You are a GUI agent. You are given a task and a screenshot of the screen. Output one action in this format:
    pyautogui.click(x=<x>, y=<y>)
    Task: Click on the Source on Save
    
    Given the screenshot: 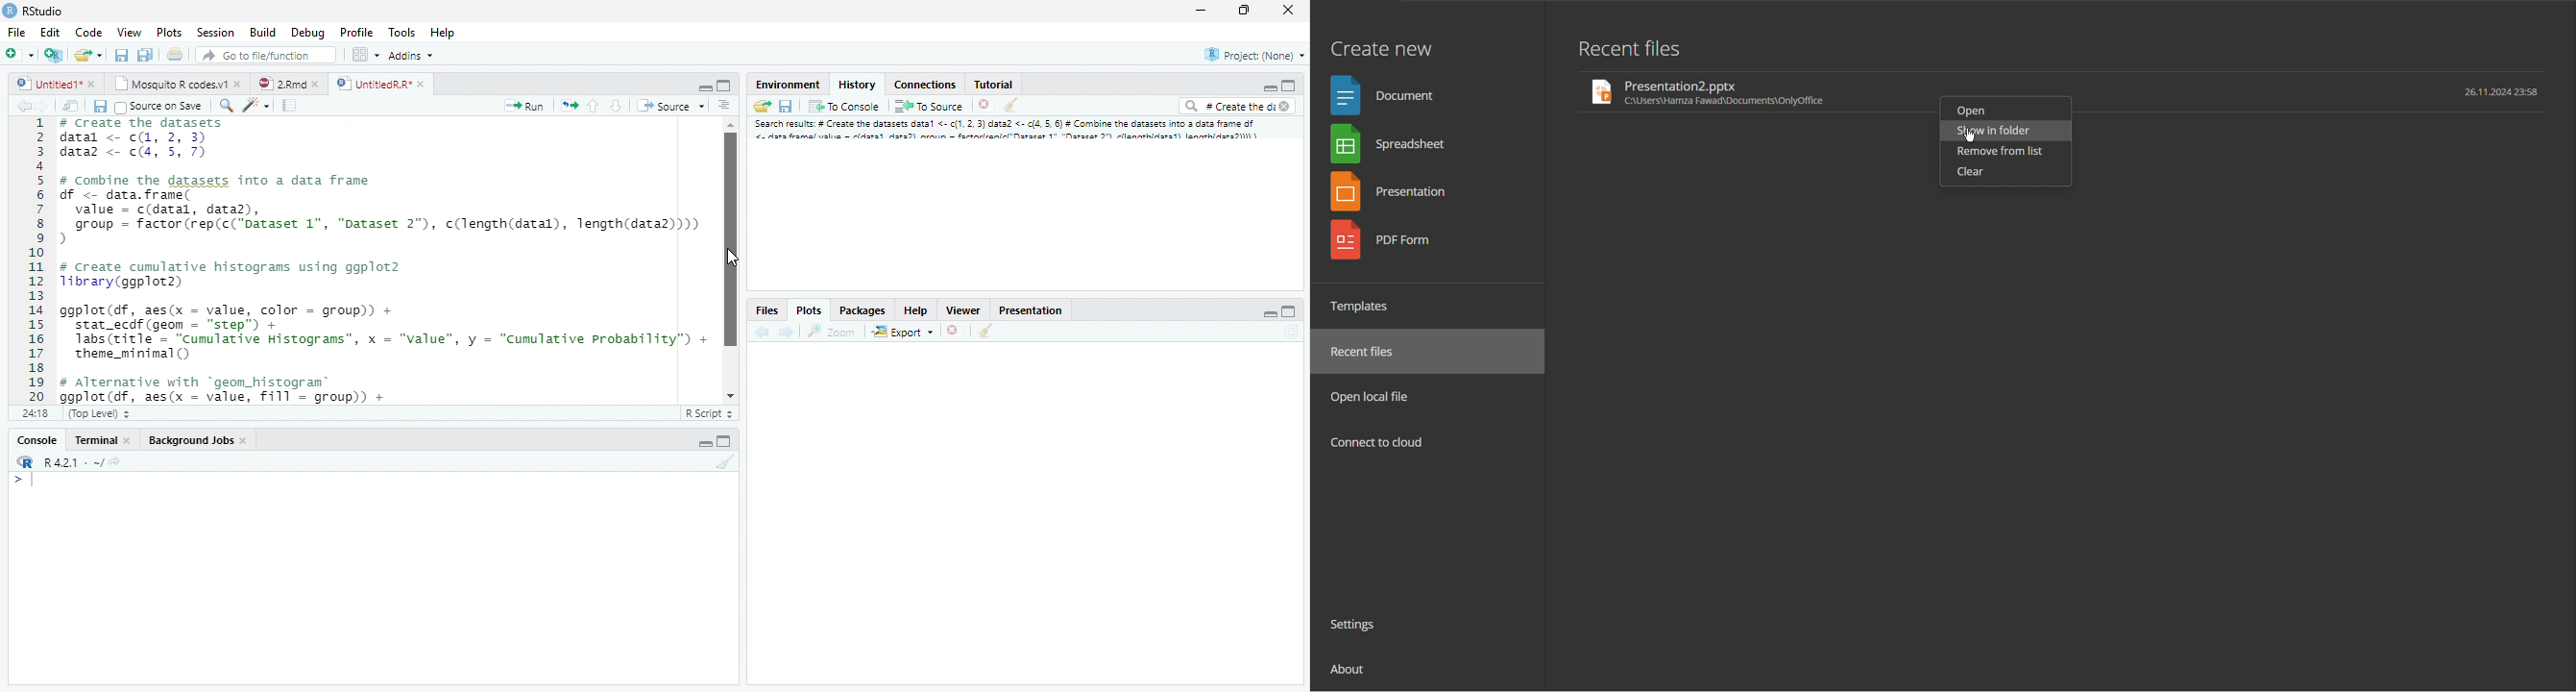 What is the action you would take?
    pyautogui.click(x=158, y=108)
    